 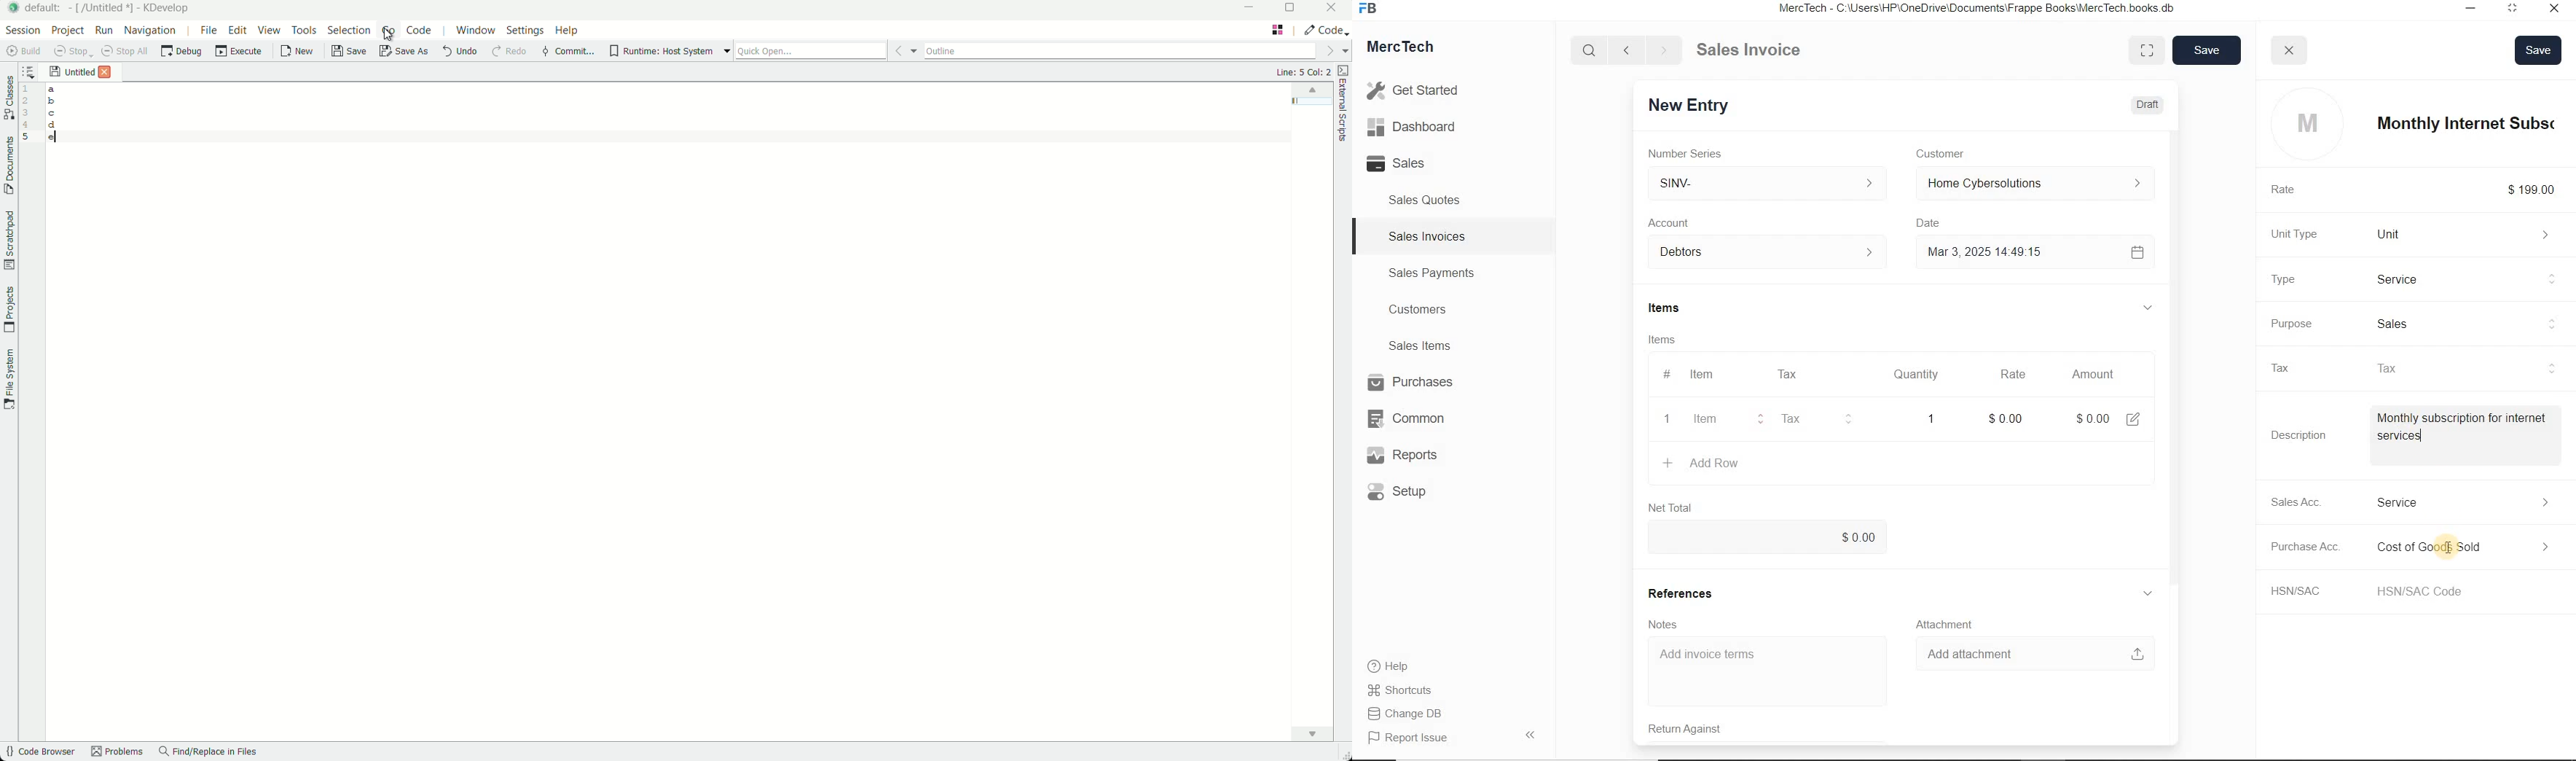 I want to click on Unit, so click(x=2456, y=234).